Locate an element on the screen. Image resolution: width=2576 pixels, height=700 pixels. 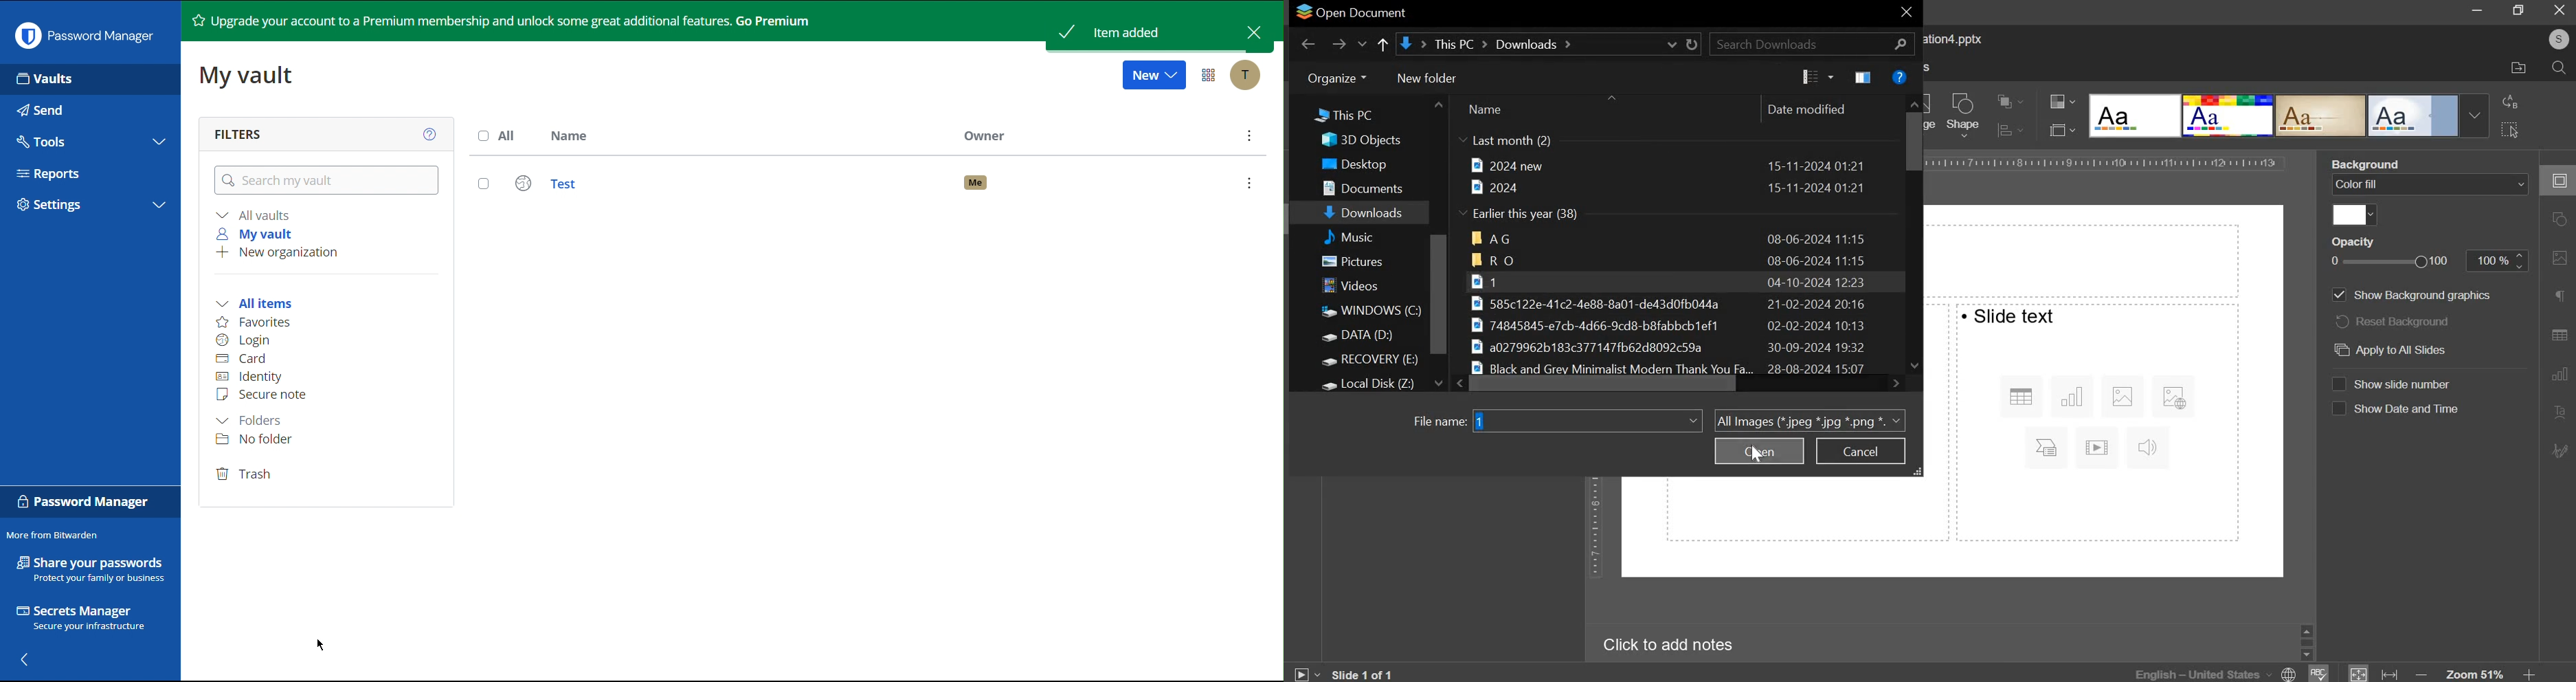
design is located at coordinates (2322, 116).